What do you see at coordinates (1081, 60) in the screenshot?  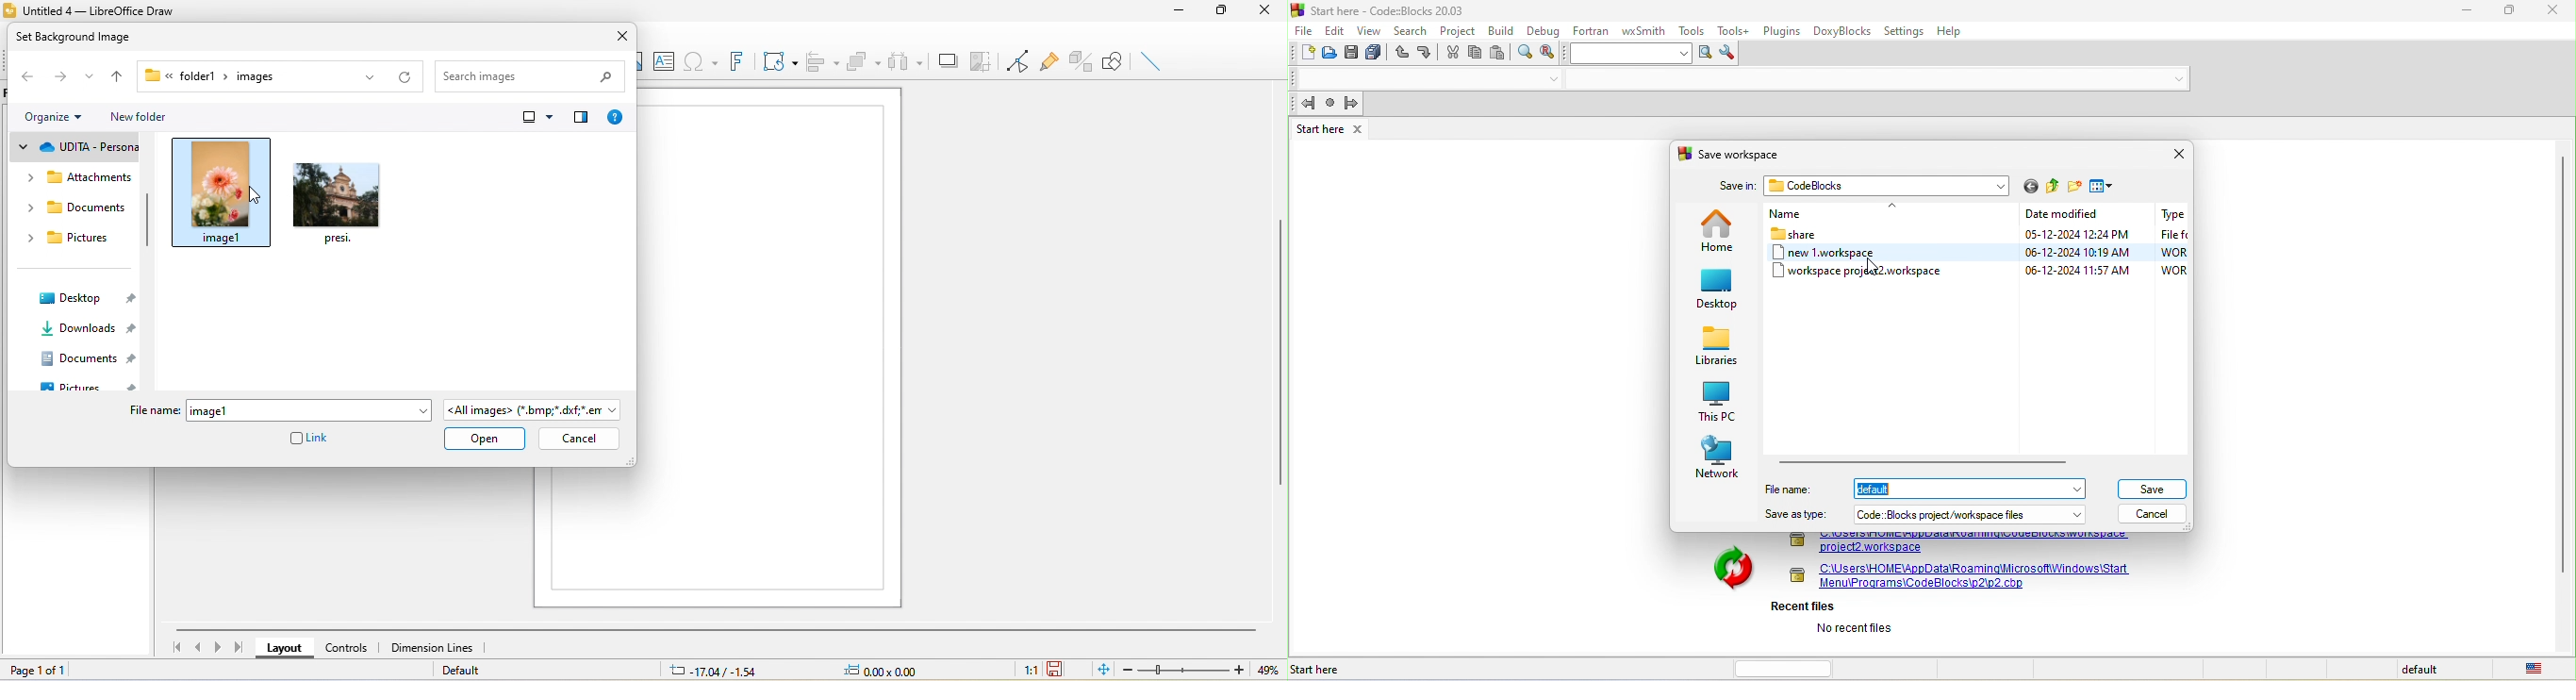 I see `toggle extrusion` at bounding box center [1081, 60].